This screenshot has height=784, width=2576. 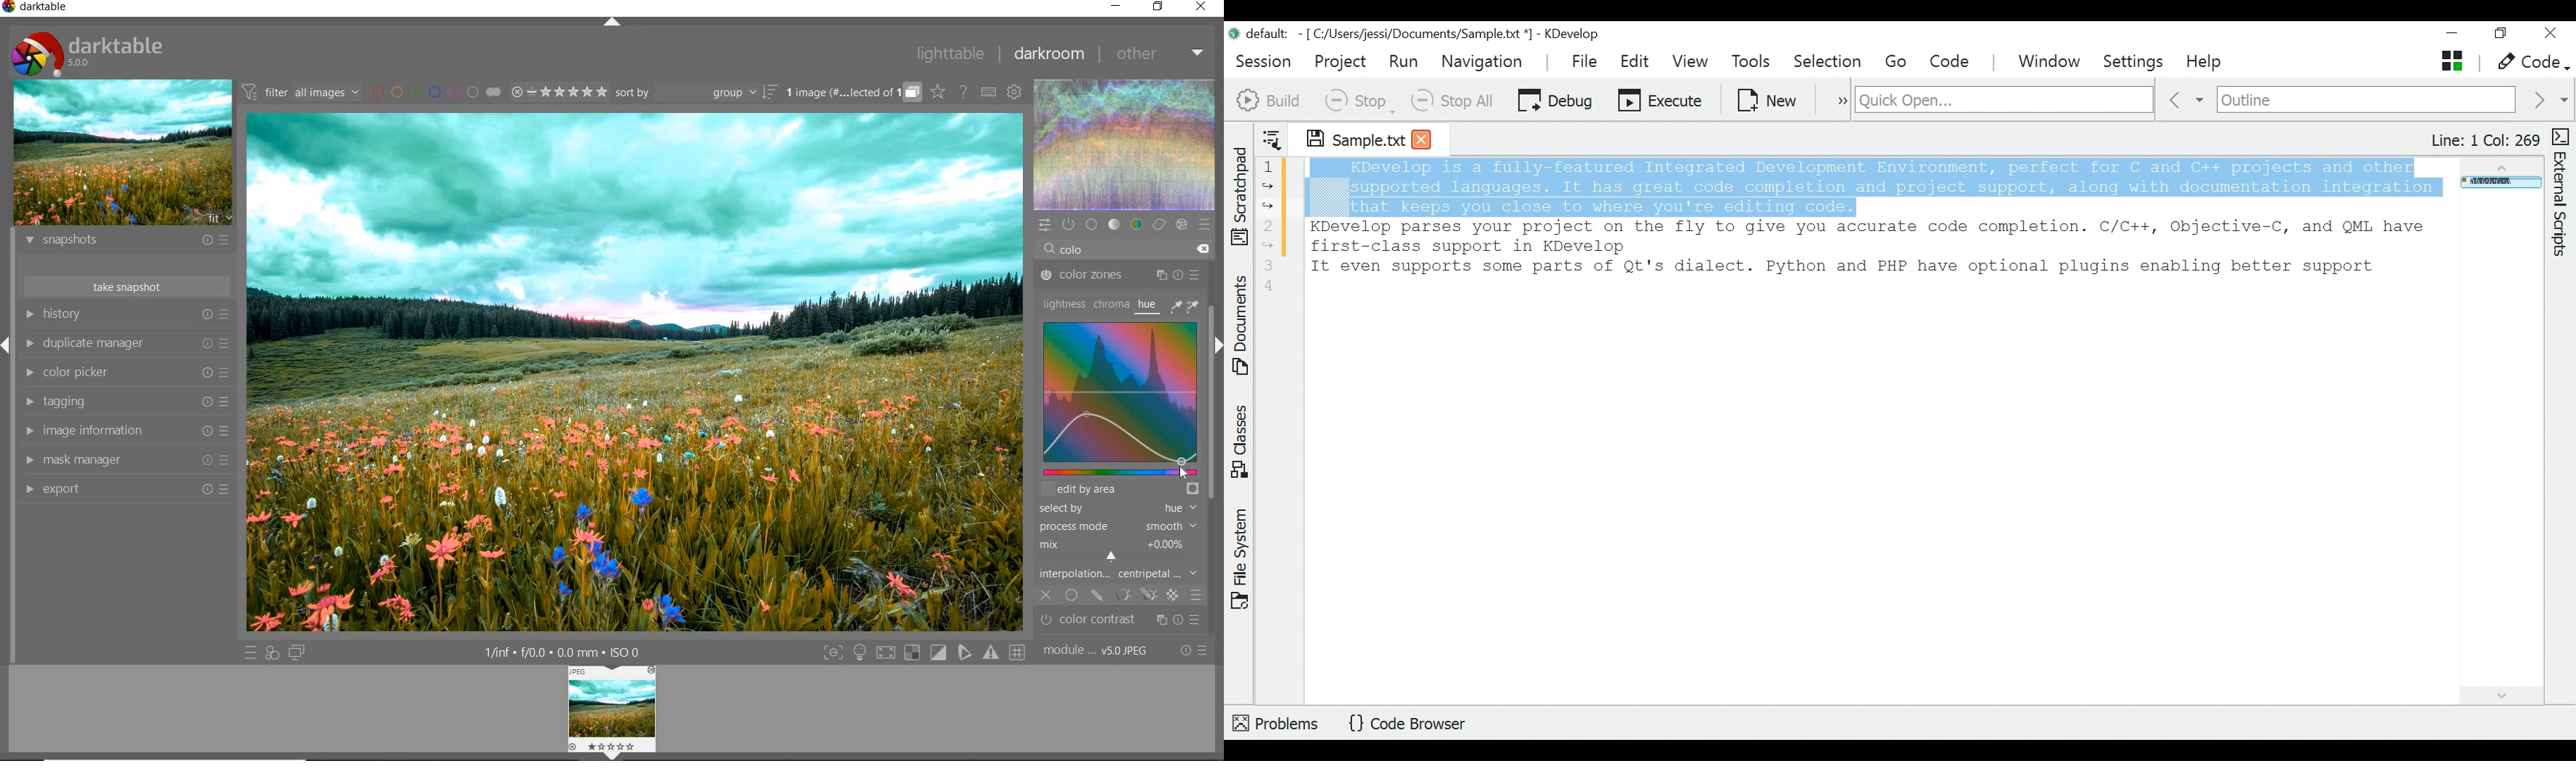 I want to click on mask manager, so click(x=125, y=458).